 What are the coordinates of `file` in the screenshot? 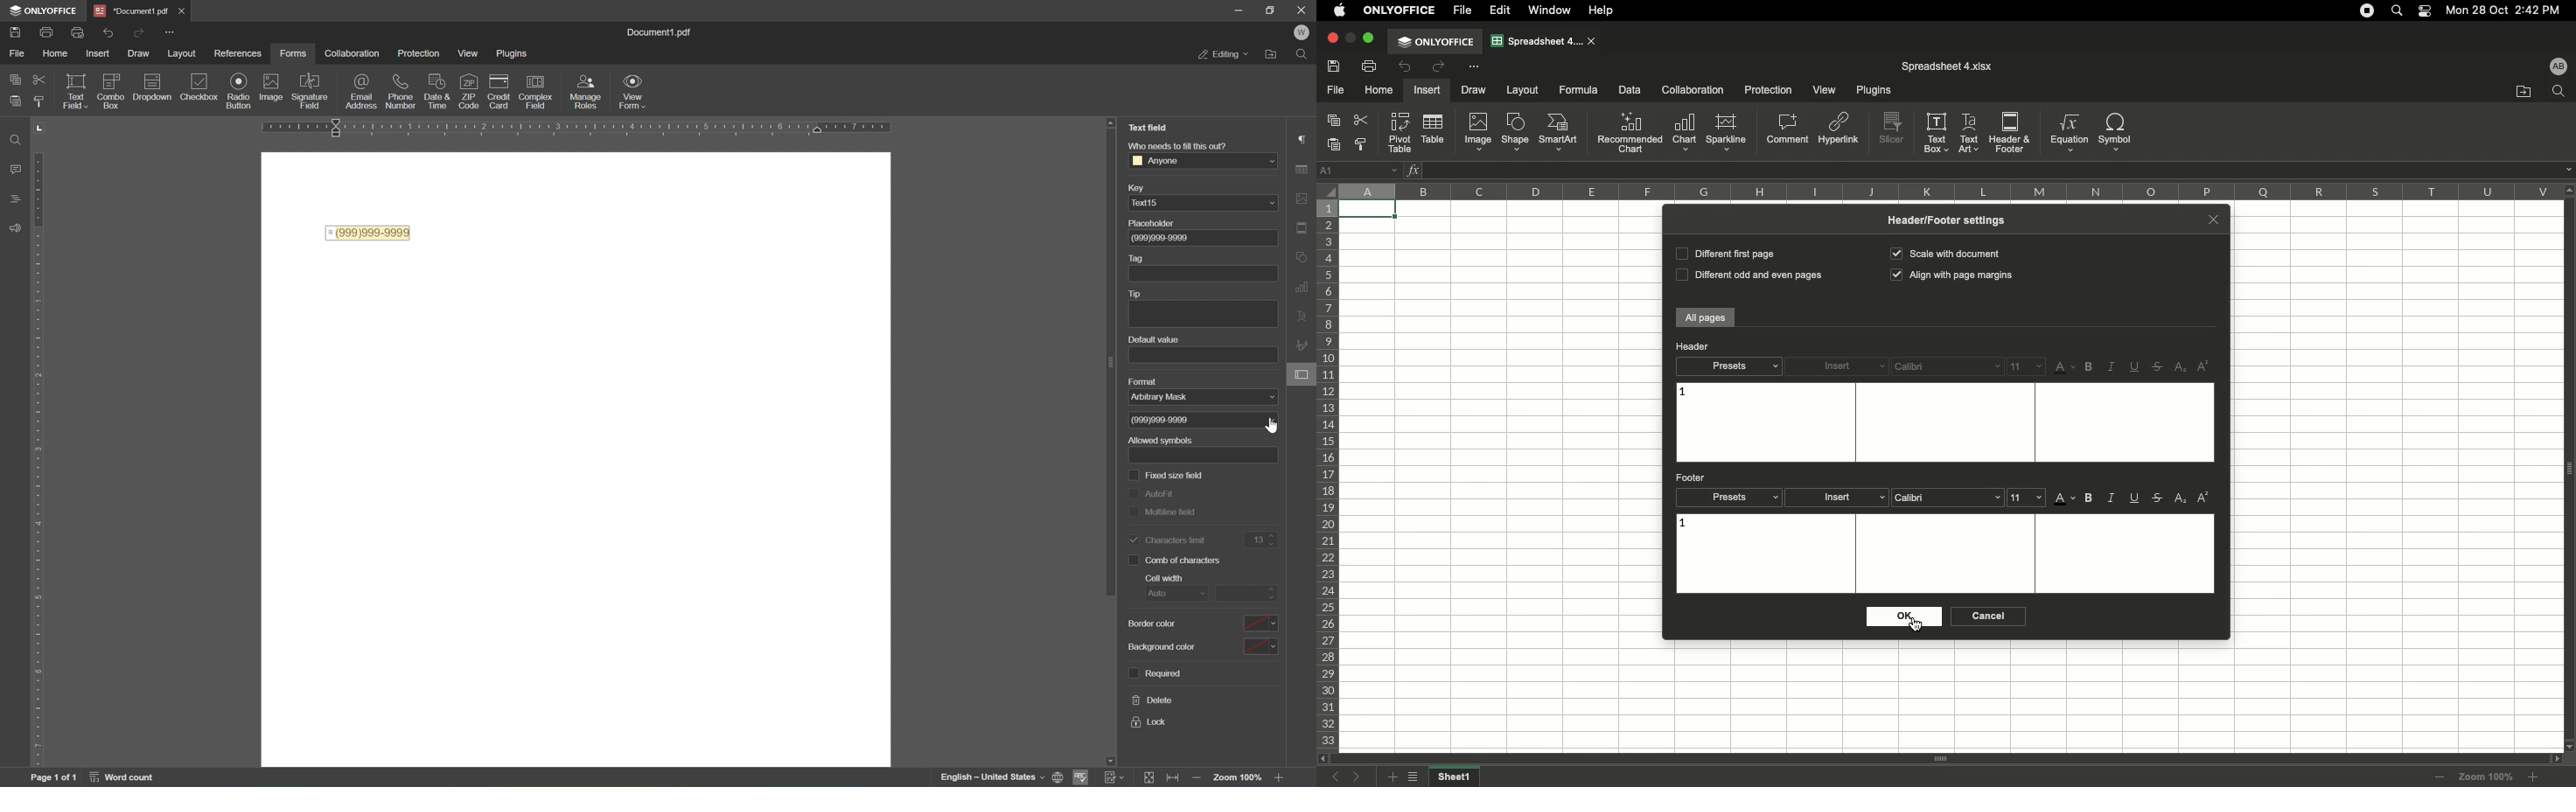 It's located at (19, 55).